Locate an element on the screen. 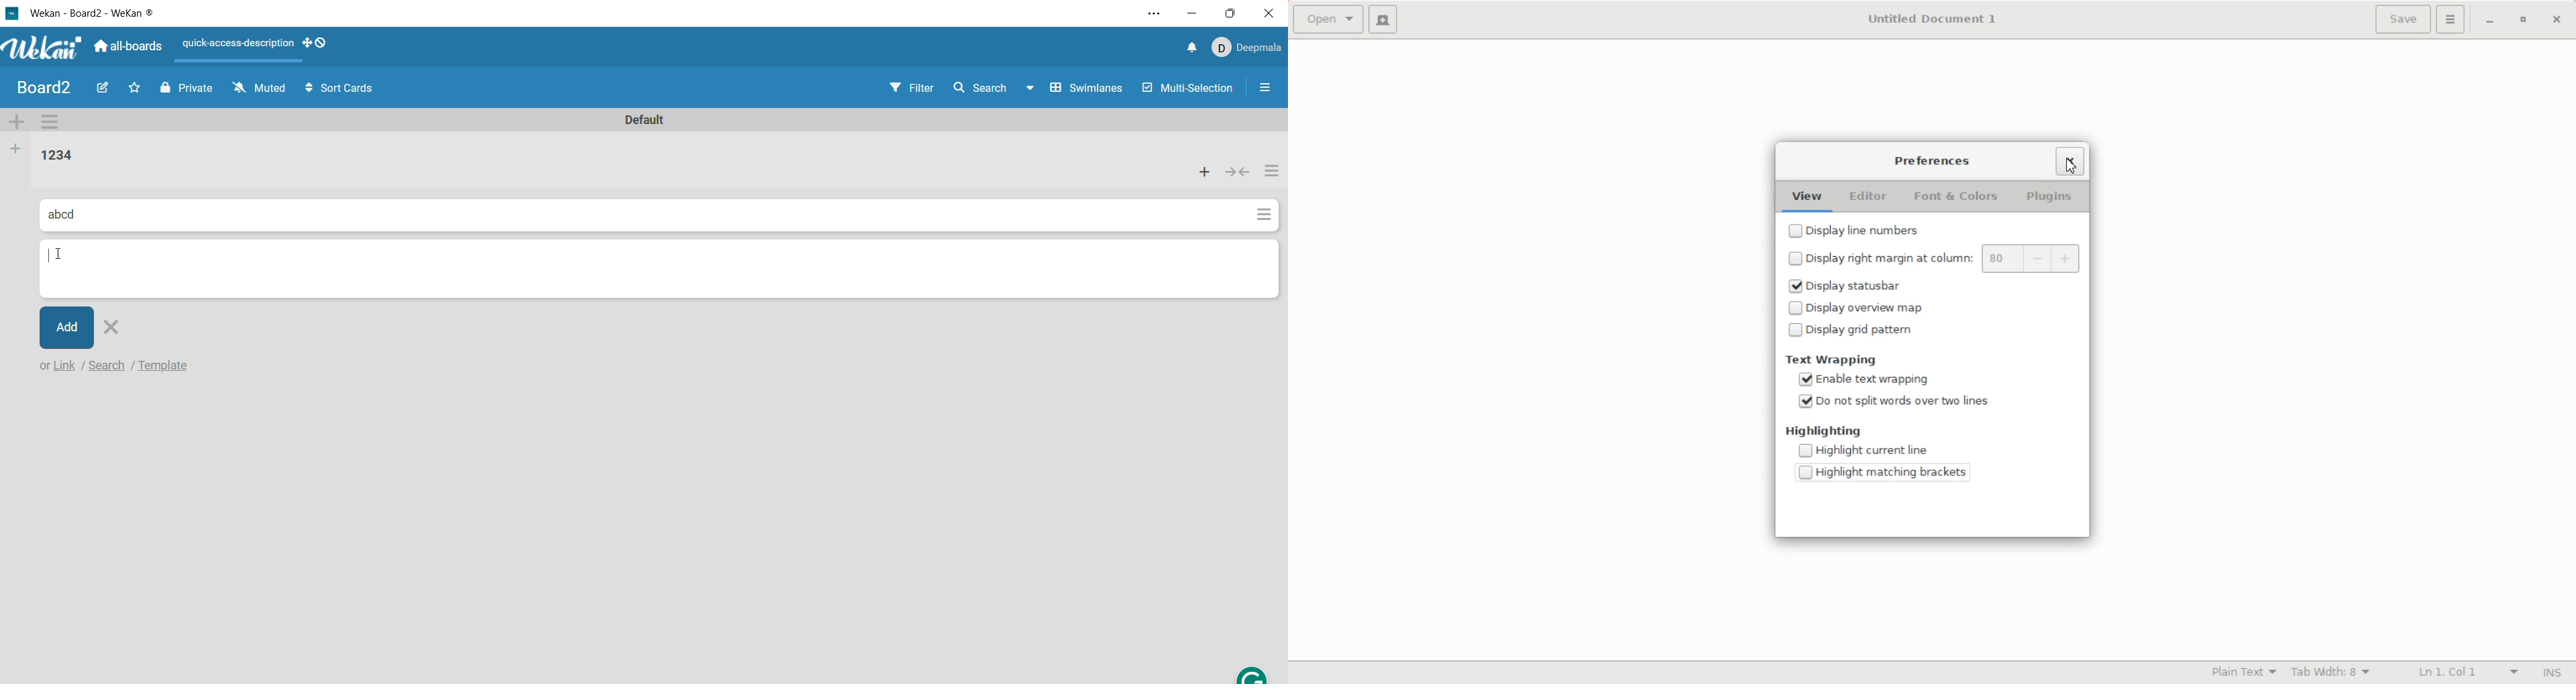  open/close sidebar is located at coordinates (1268, 91).